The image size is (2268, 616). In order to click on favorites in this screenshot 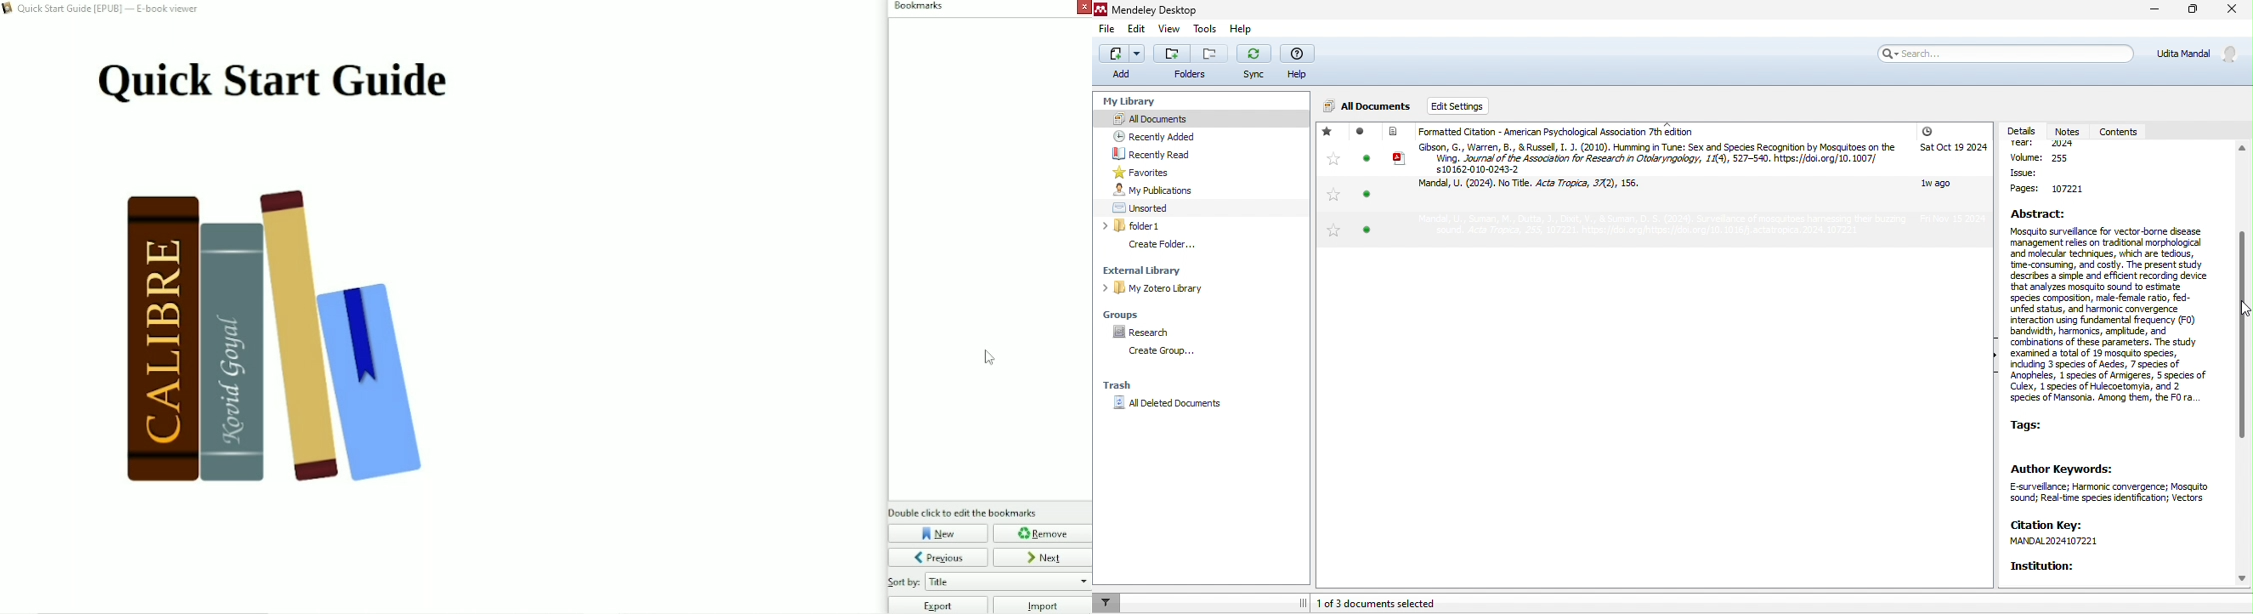, I will do `click(1142, 172)`.